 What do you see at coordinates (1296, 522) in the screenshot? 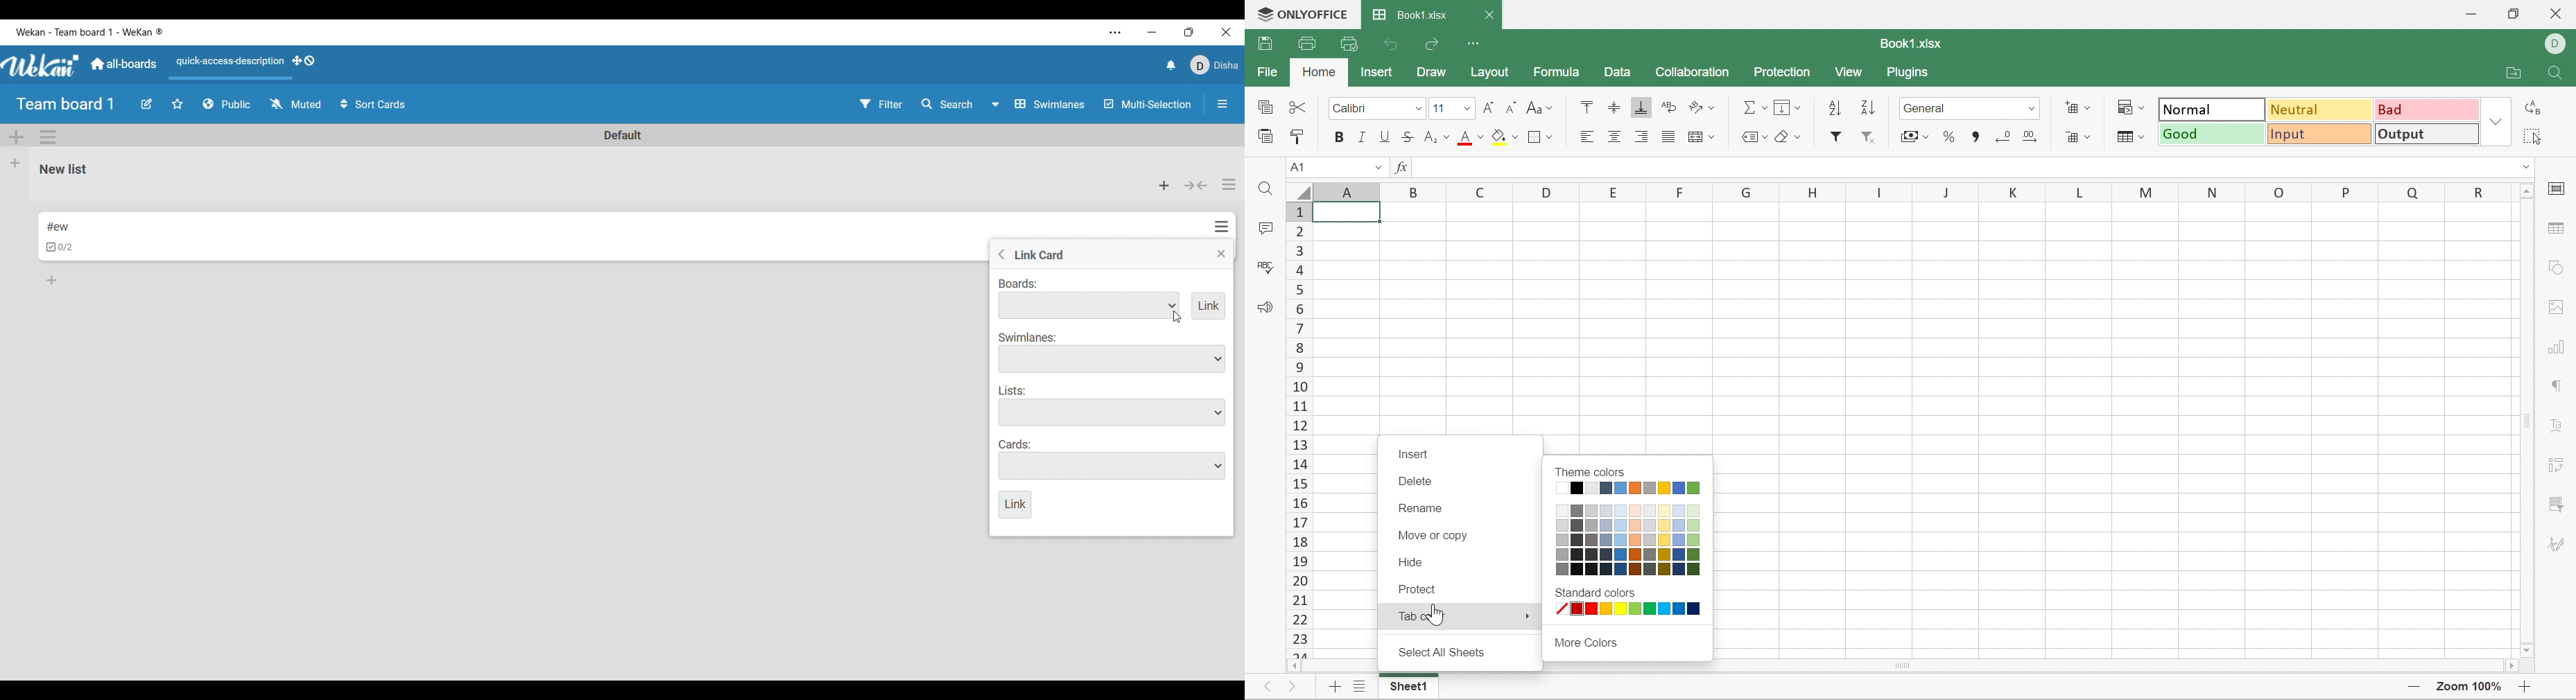
I see `17` at bounding box center [1296, 522].